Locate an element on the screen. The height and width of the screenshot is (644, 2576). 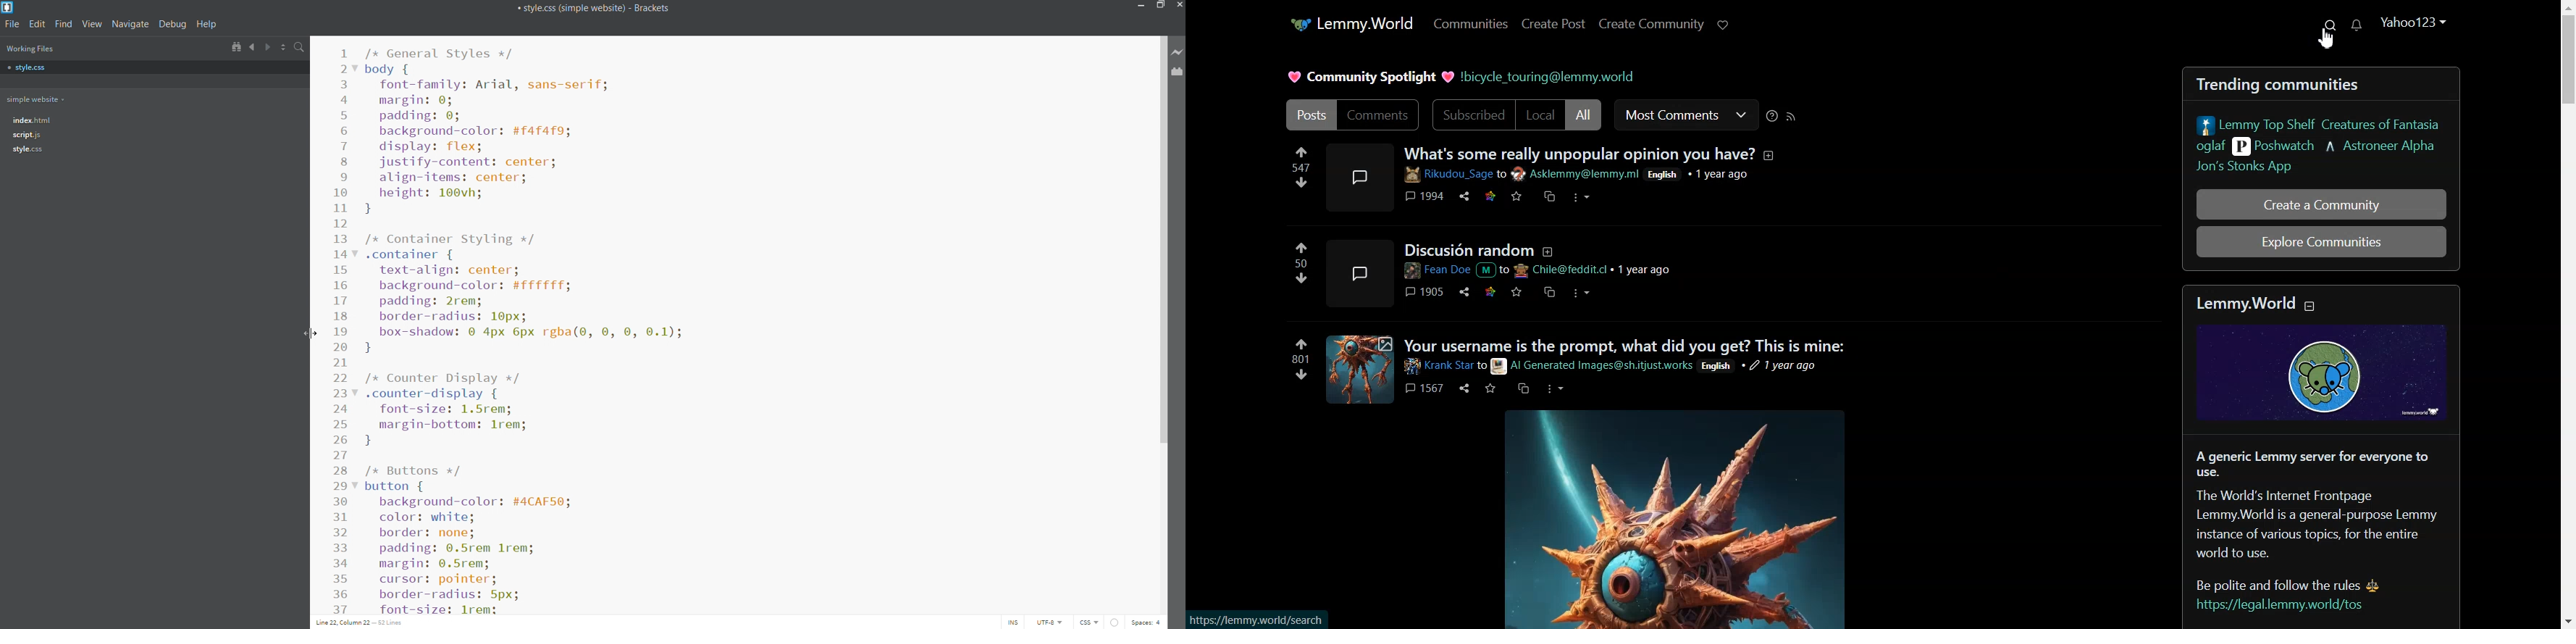
cursor is located at coordinates (308, 335).